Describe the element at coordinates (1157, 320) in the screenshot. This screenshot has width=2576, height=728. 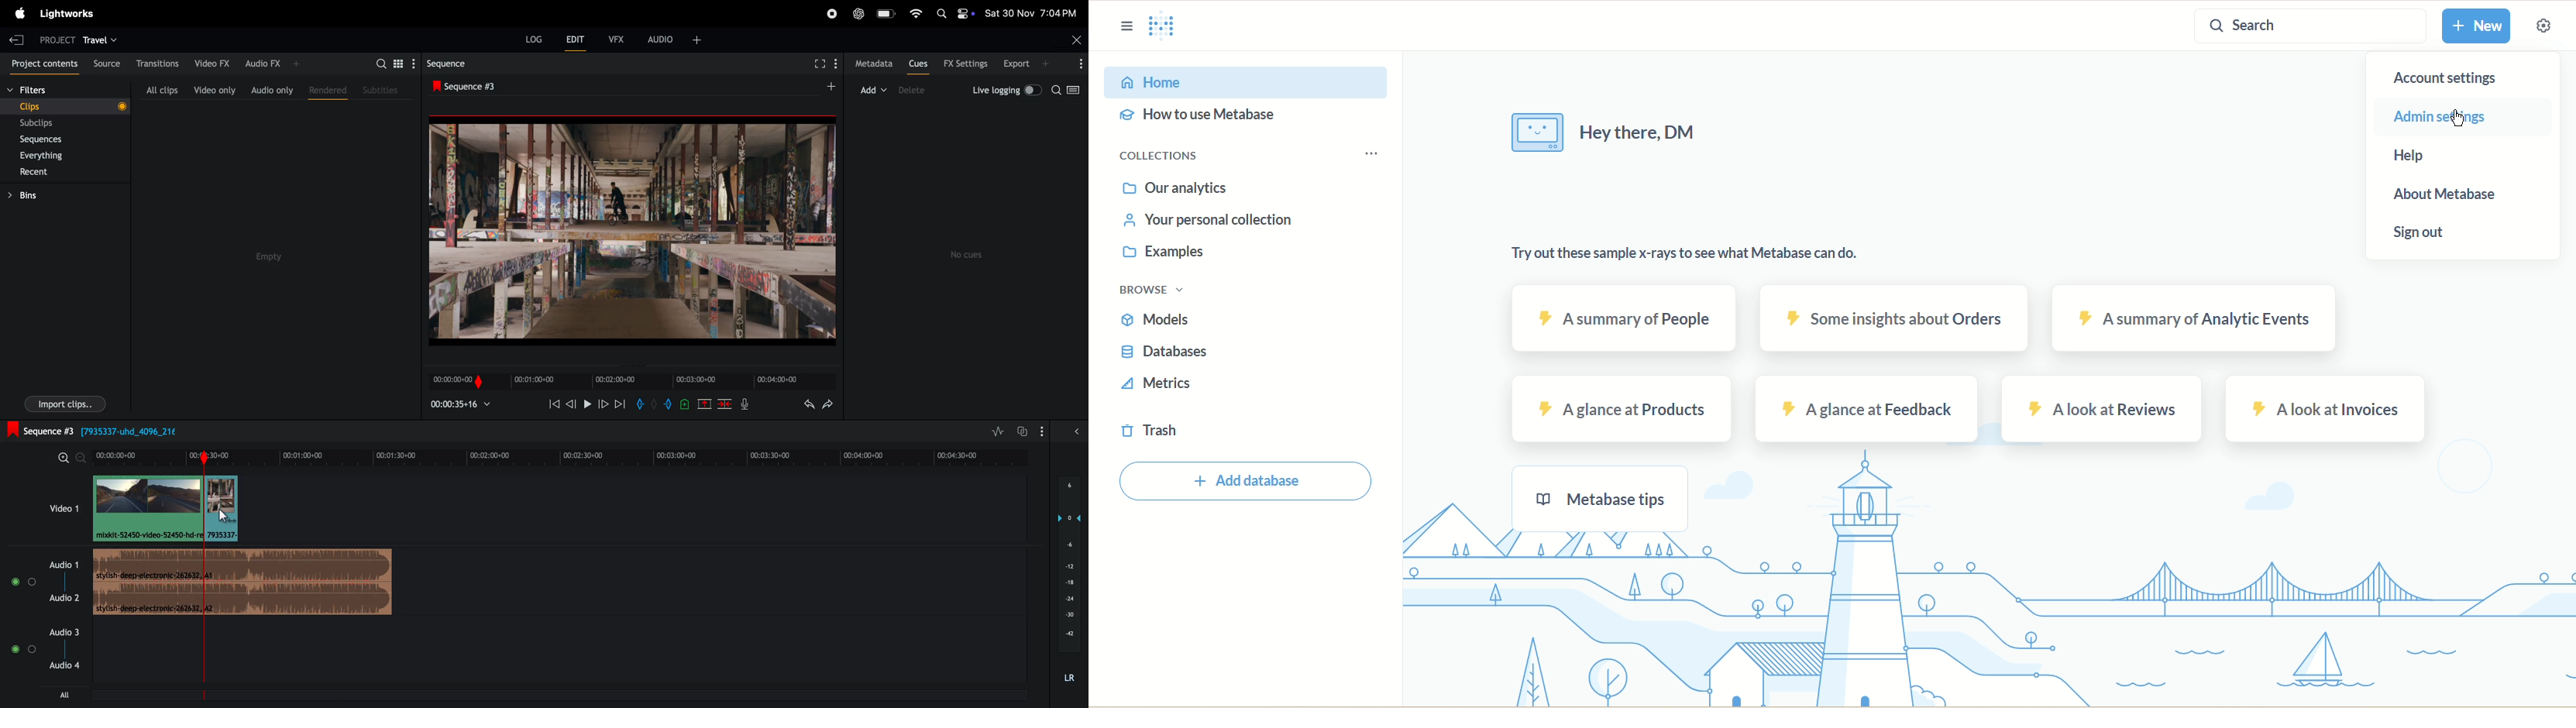
I see `Models` at that location.